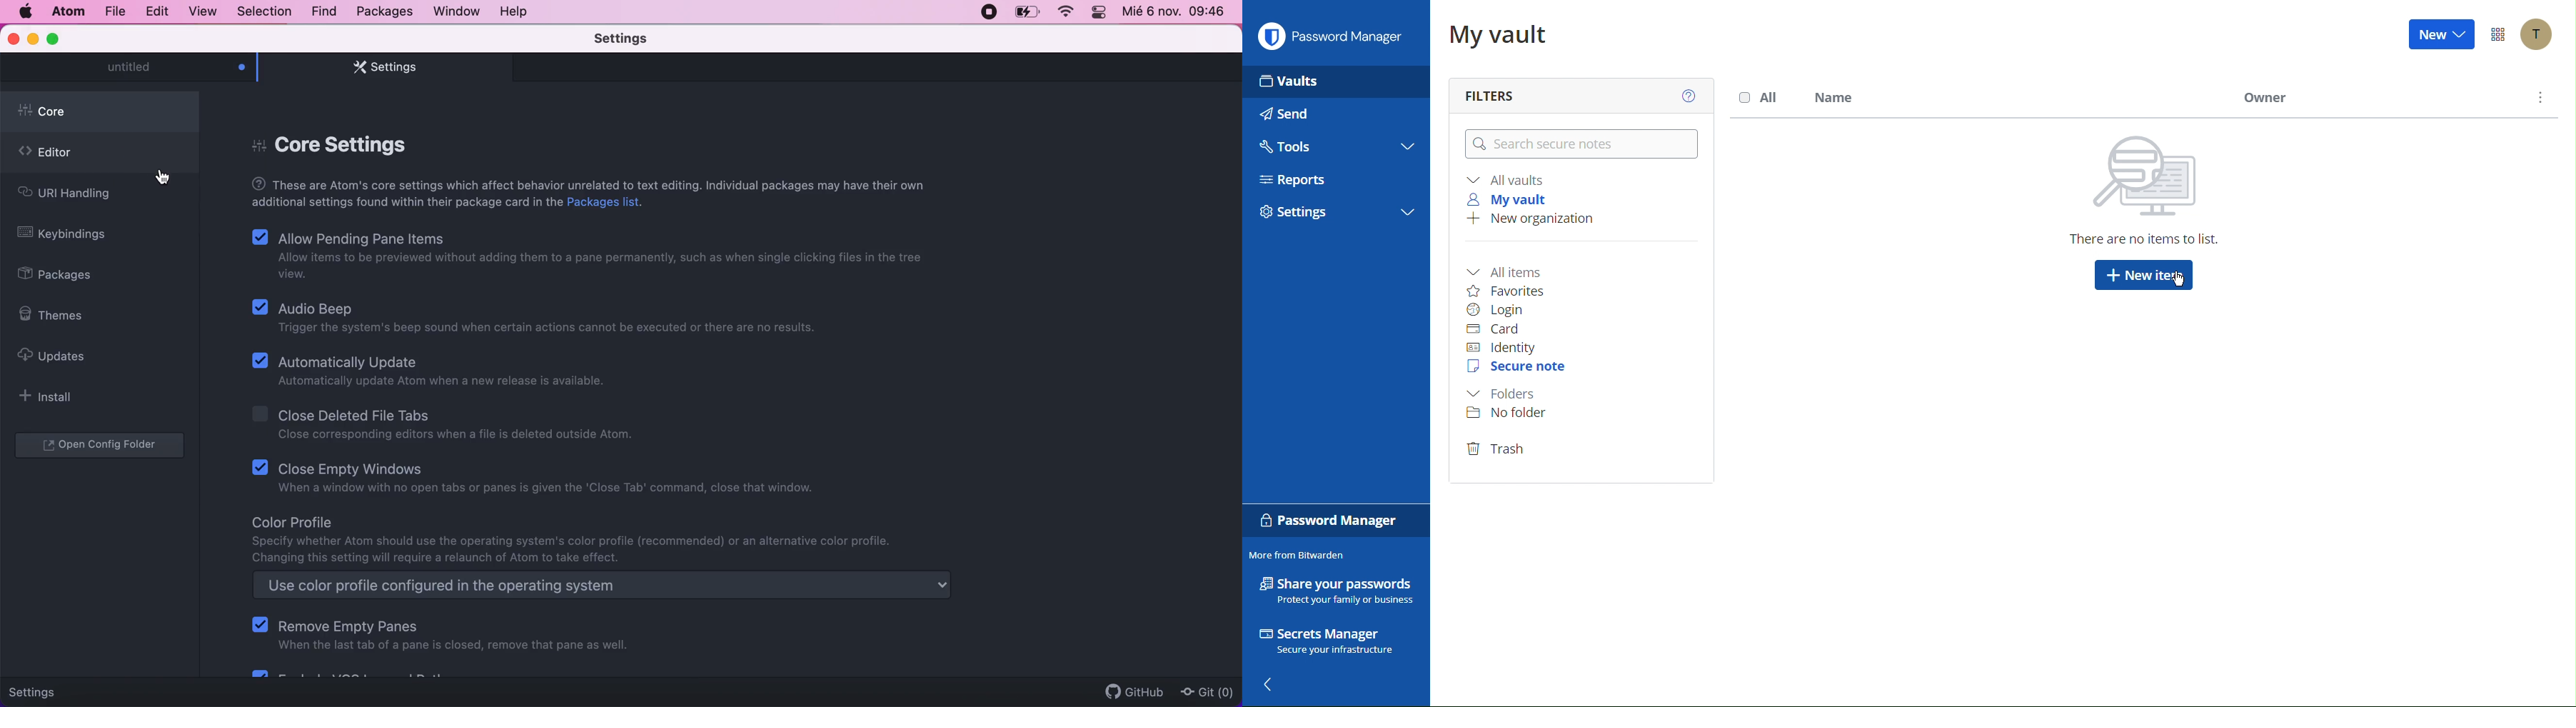 The width and height of the screenshot is (2576, 728). What do you see at coordinates (1514, 346) in the screenshot?
I see `Identity` at bounding box center [1514, 346].